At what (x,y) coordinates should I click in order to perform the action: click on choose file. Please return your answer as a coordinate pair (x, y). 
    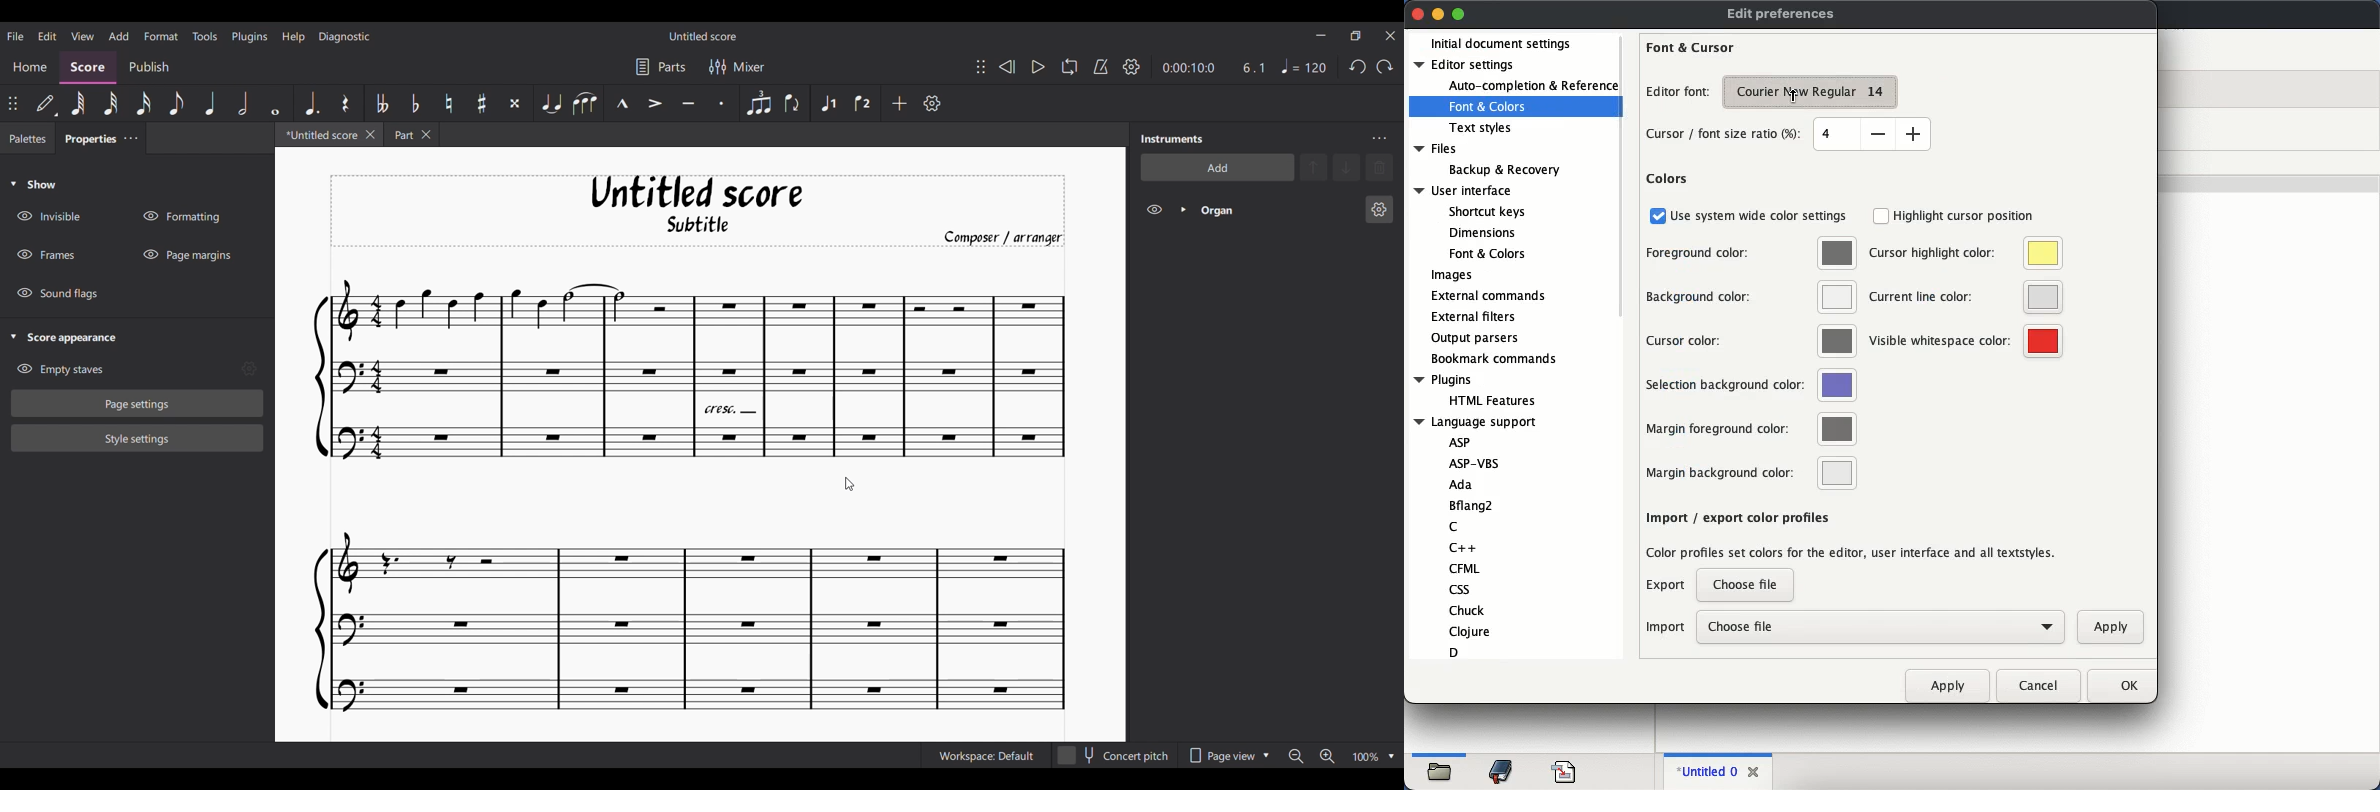
    Looking at the image, I should click on (1745, 585).